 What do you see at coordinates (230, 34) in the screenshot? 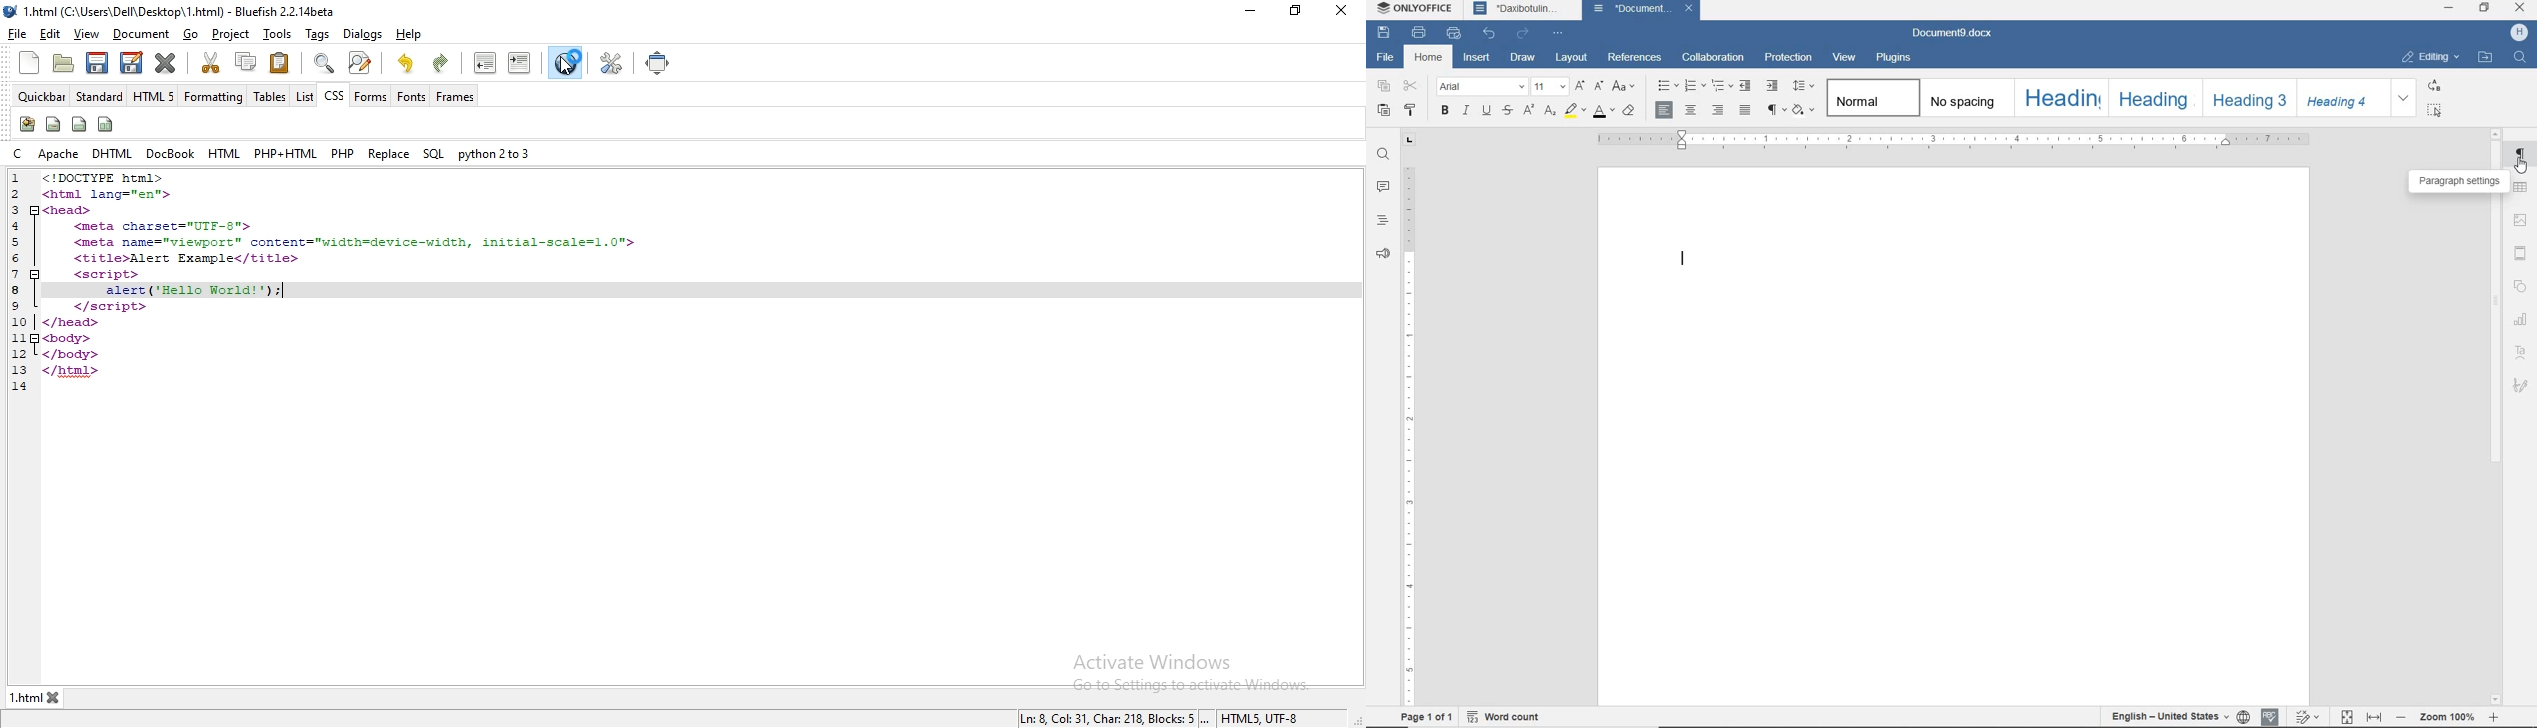
I see `project` at bounding box center [230, 34].